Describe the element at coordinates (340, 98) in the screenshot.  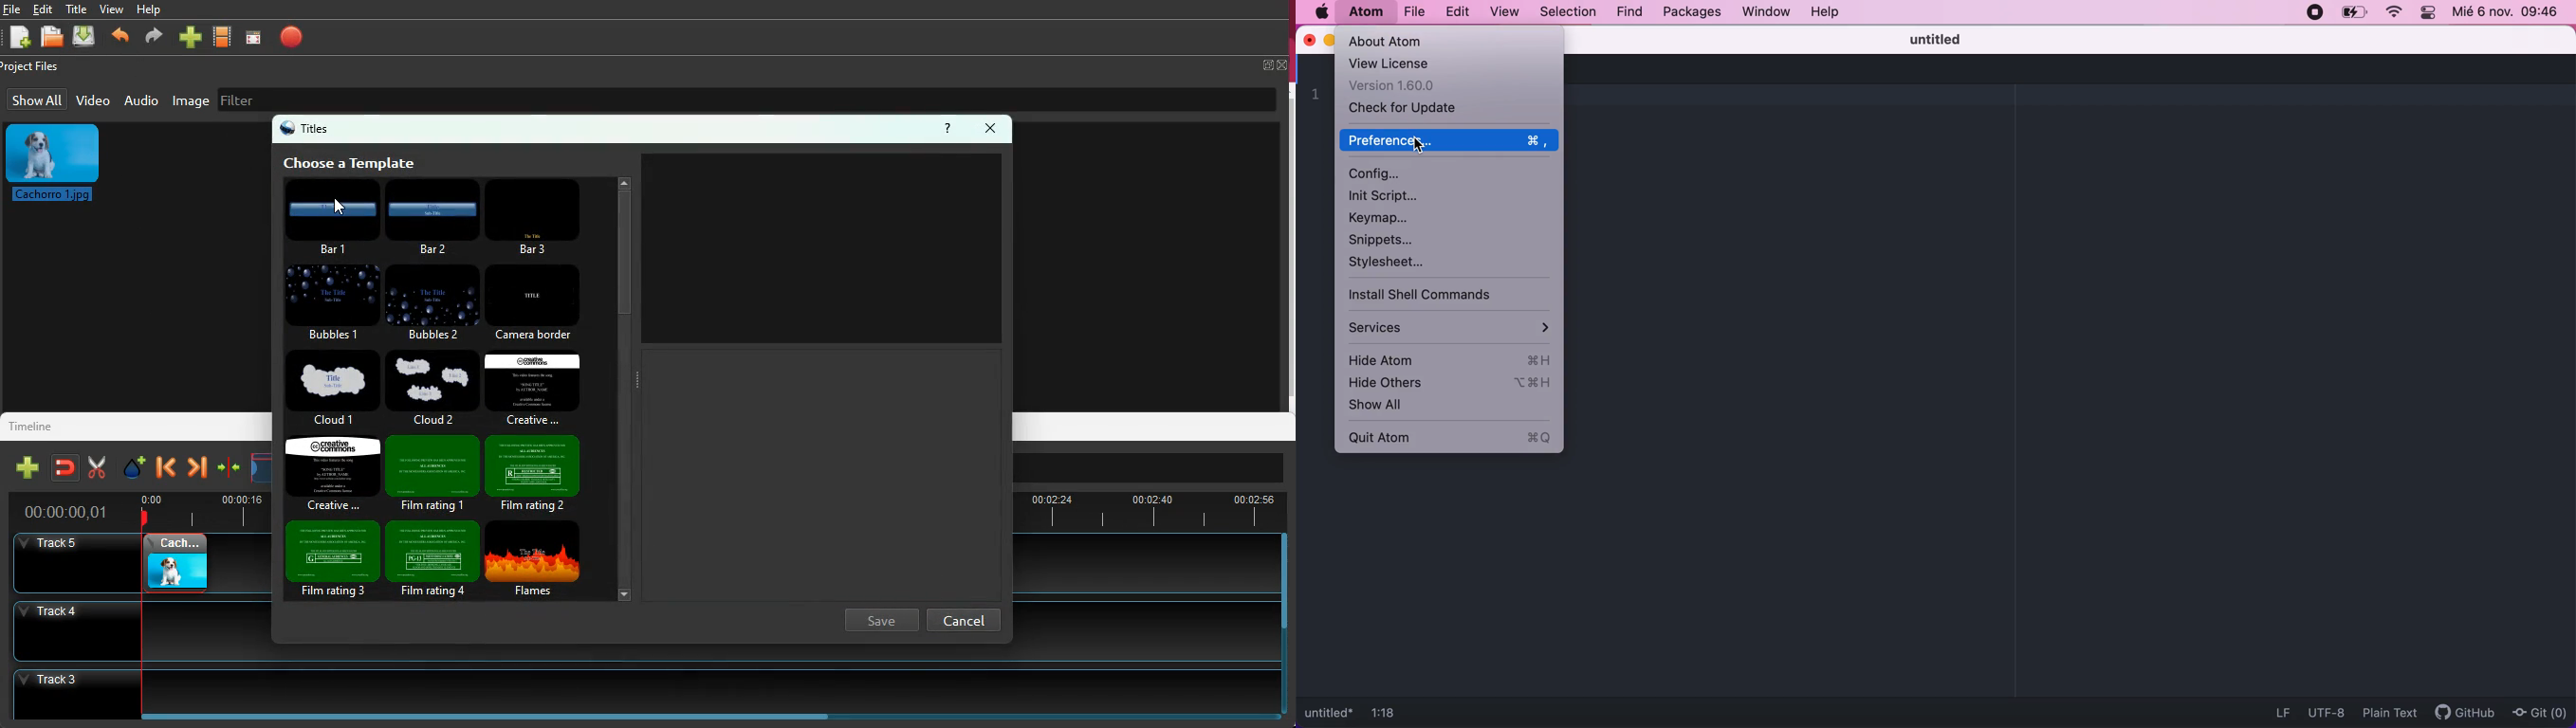
I see `filter` at that location.